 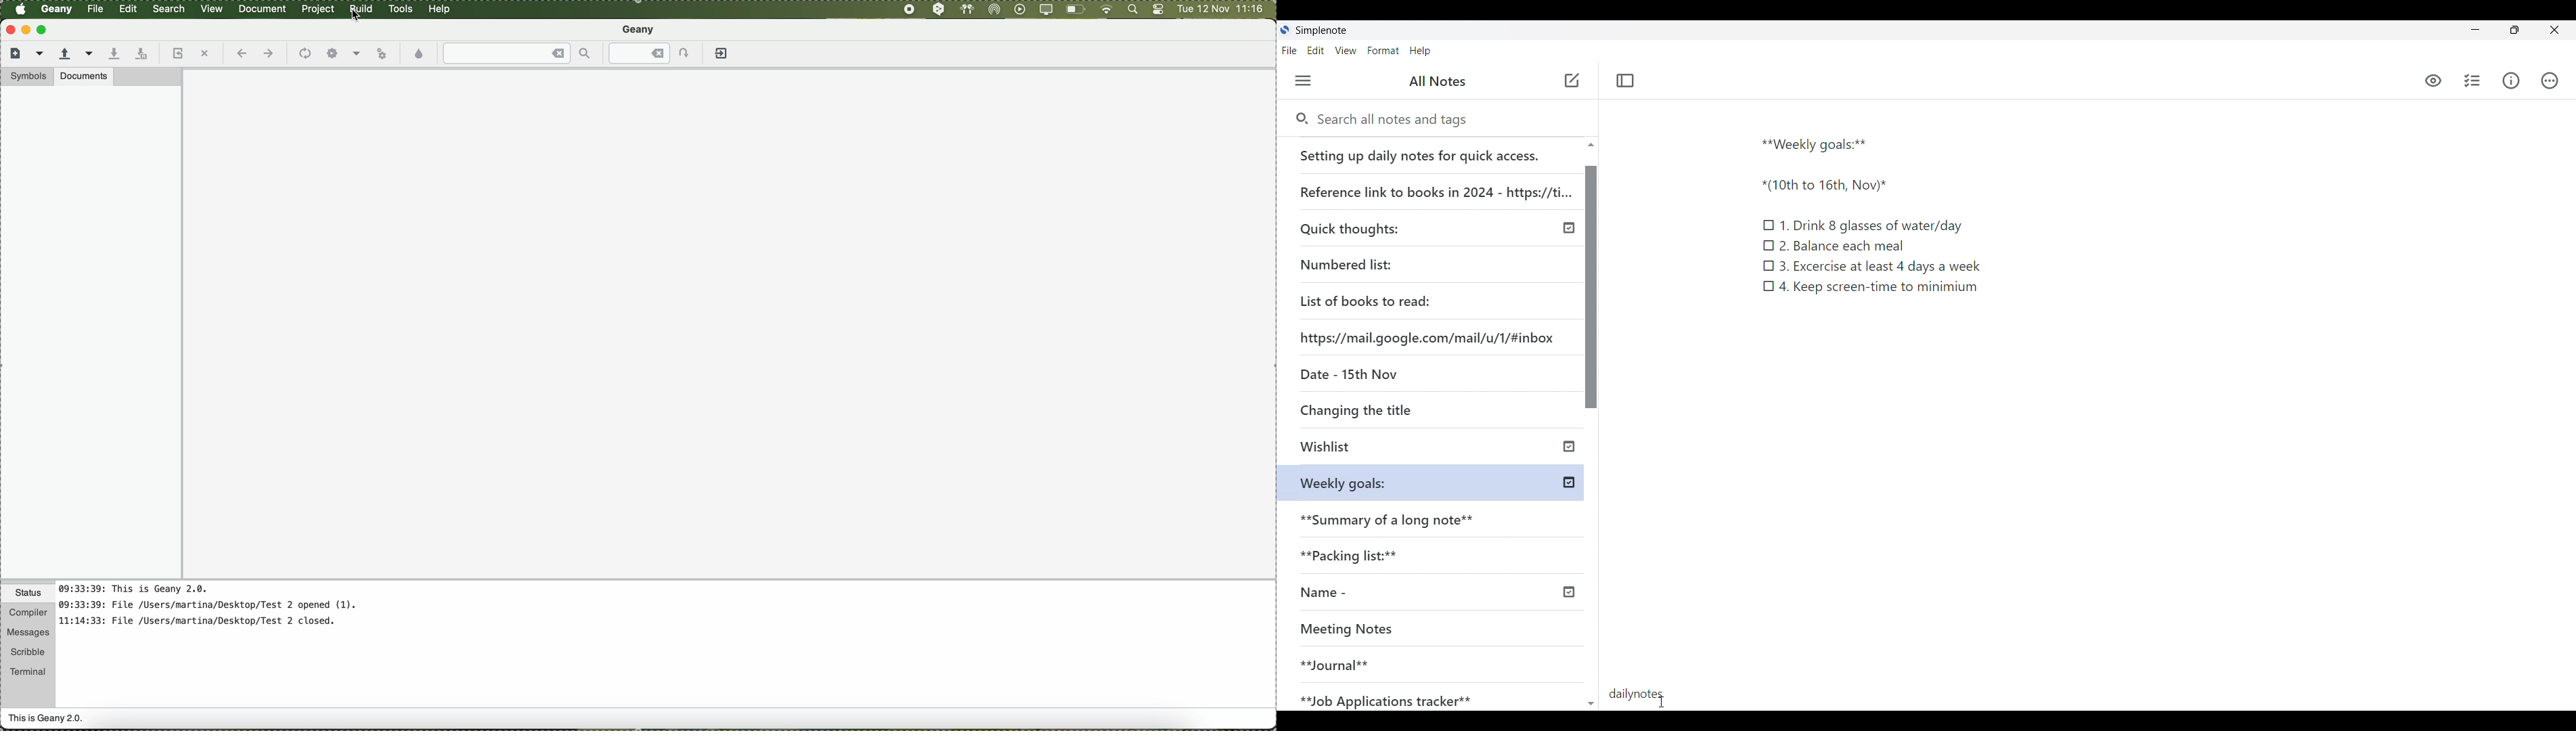 I want to click on navigate back a location, so click(x=240, y=54).